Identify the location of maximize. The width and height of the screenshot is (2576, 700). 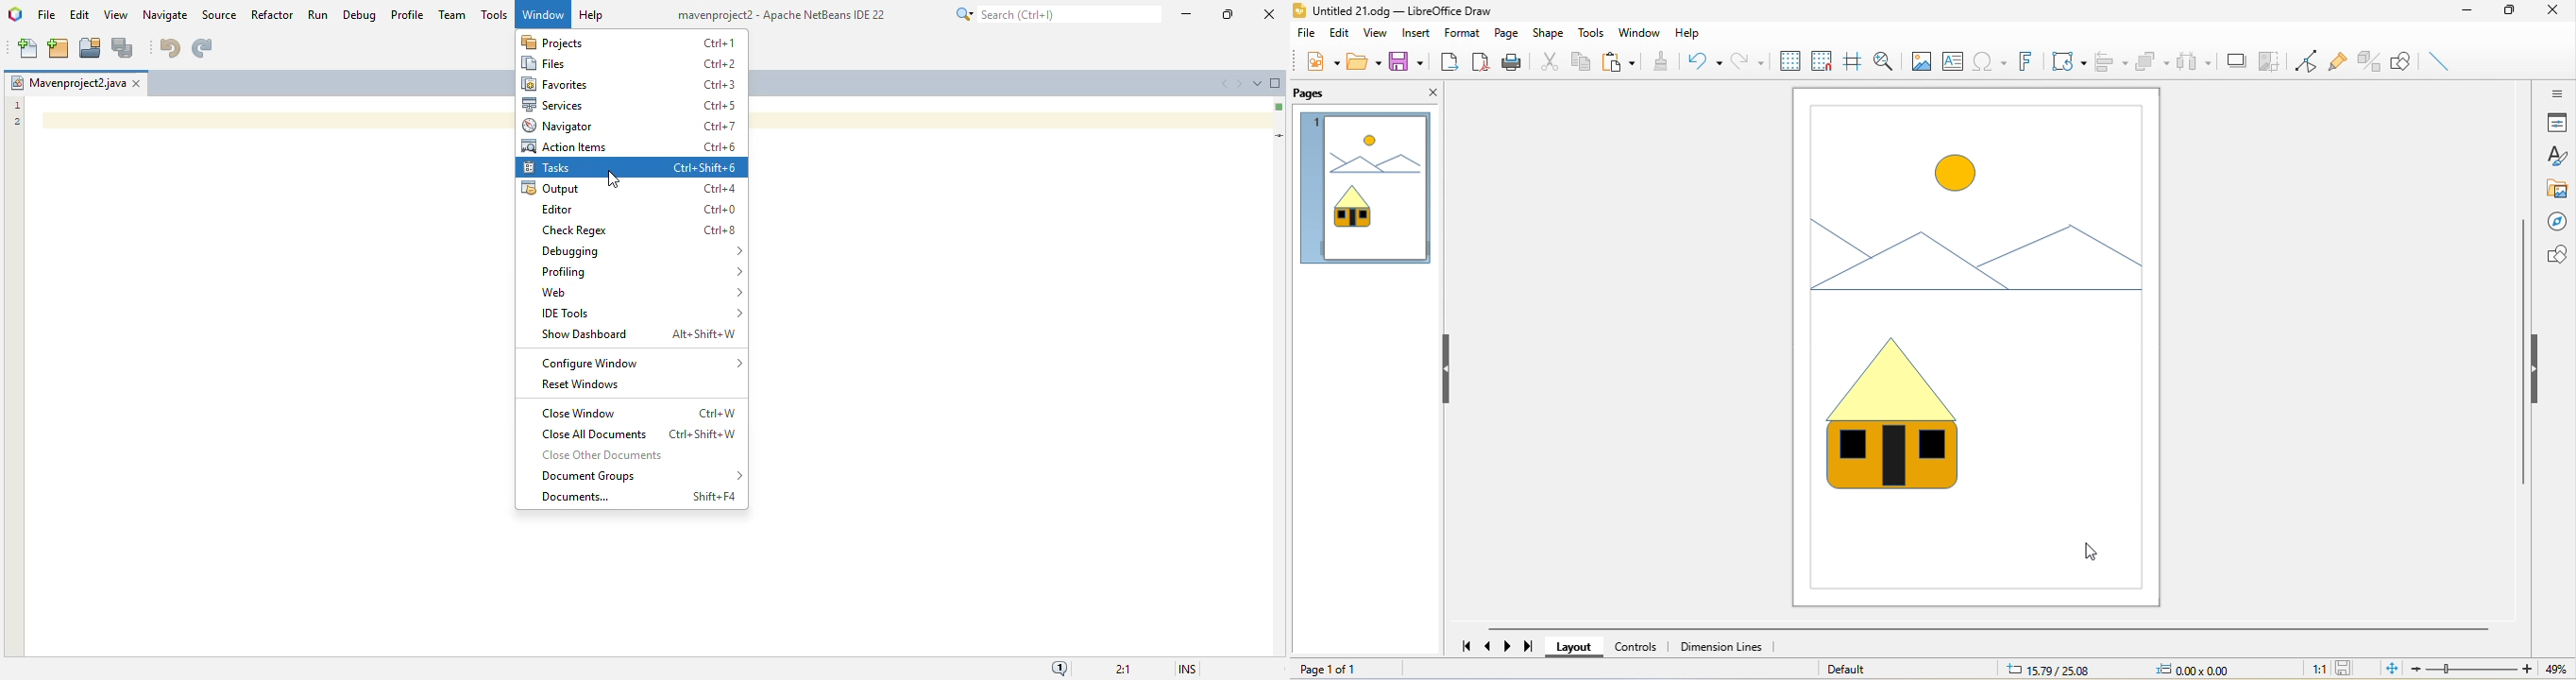
(2507, 14).